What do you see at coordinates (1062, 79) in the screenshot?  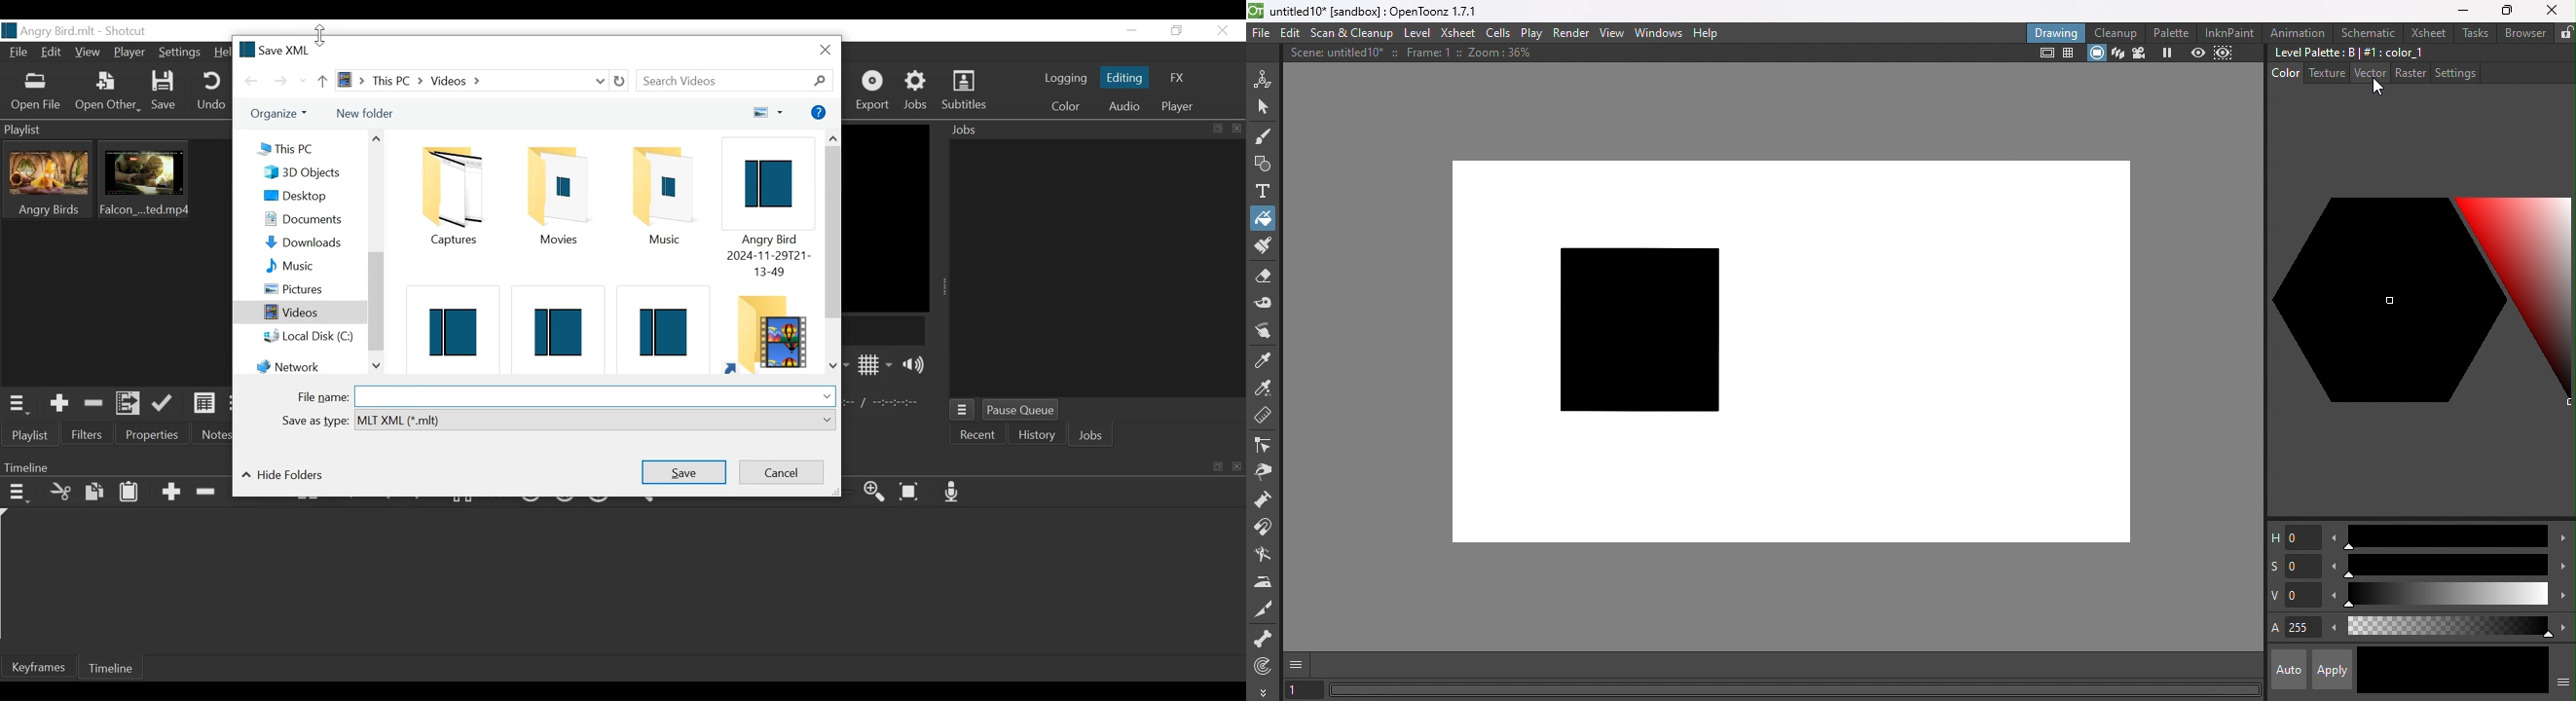 I see `logging` at bounding box center [1062, 79].